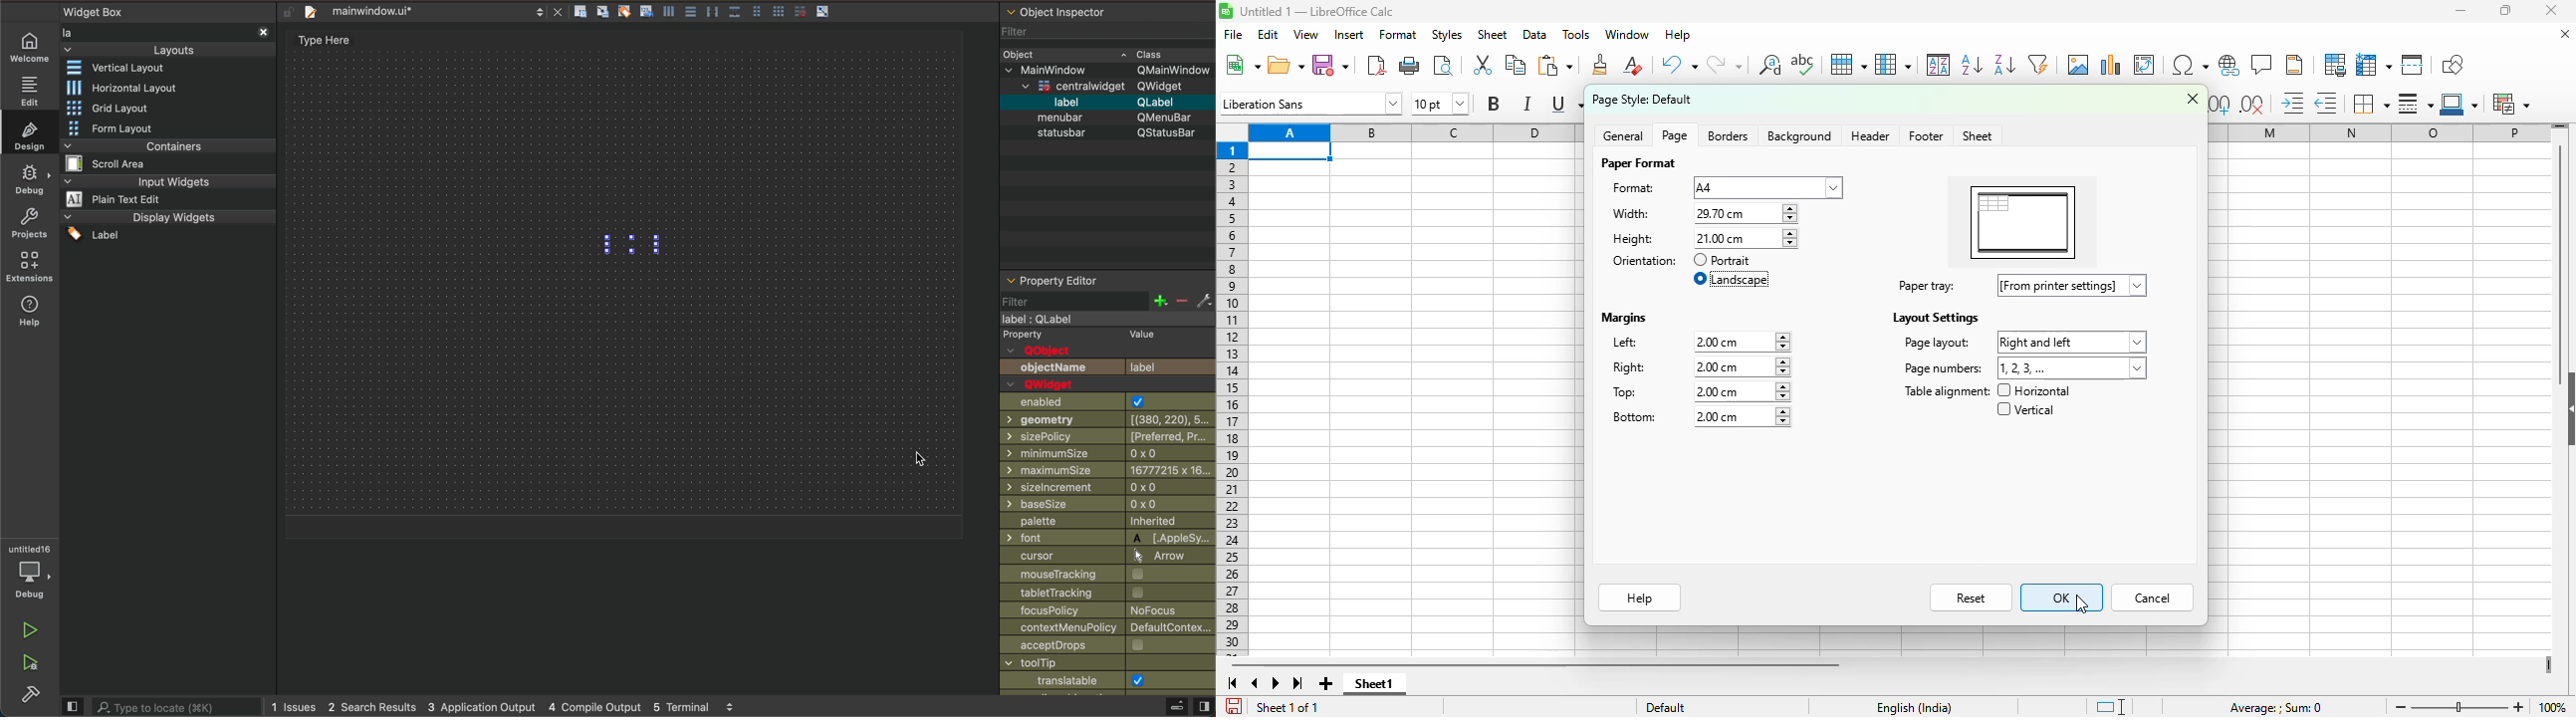 Image resolution: width=2576 pixels, height=728 pixels. Describe the element at coordinates (2567, 407) in the screenshot. I see `show` at that location.